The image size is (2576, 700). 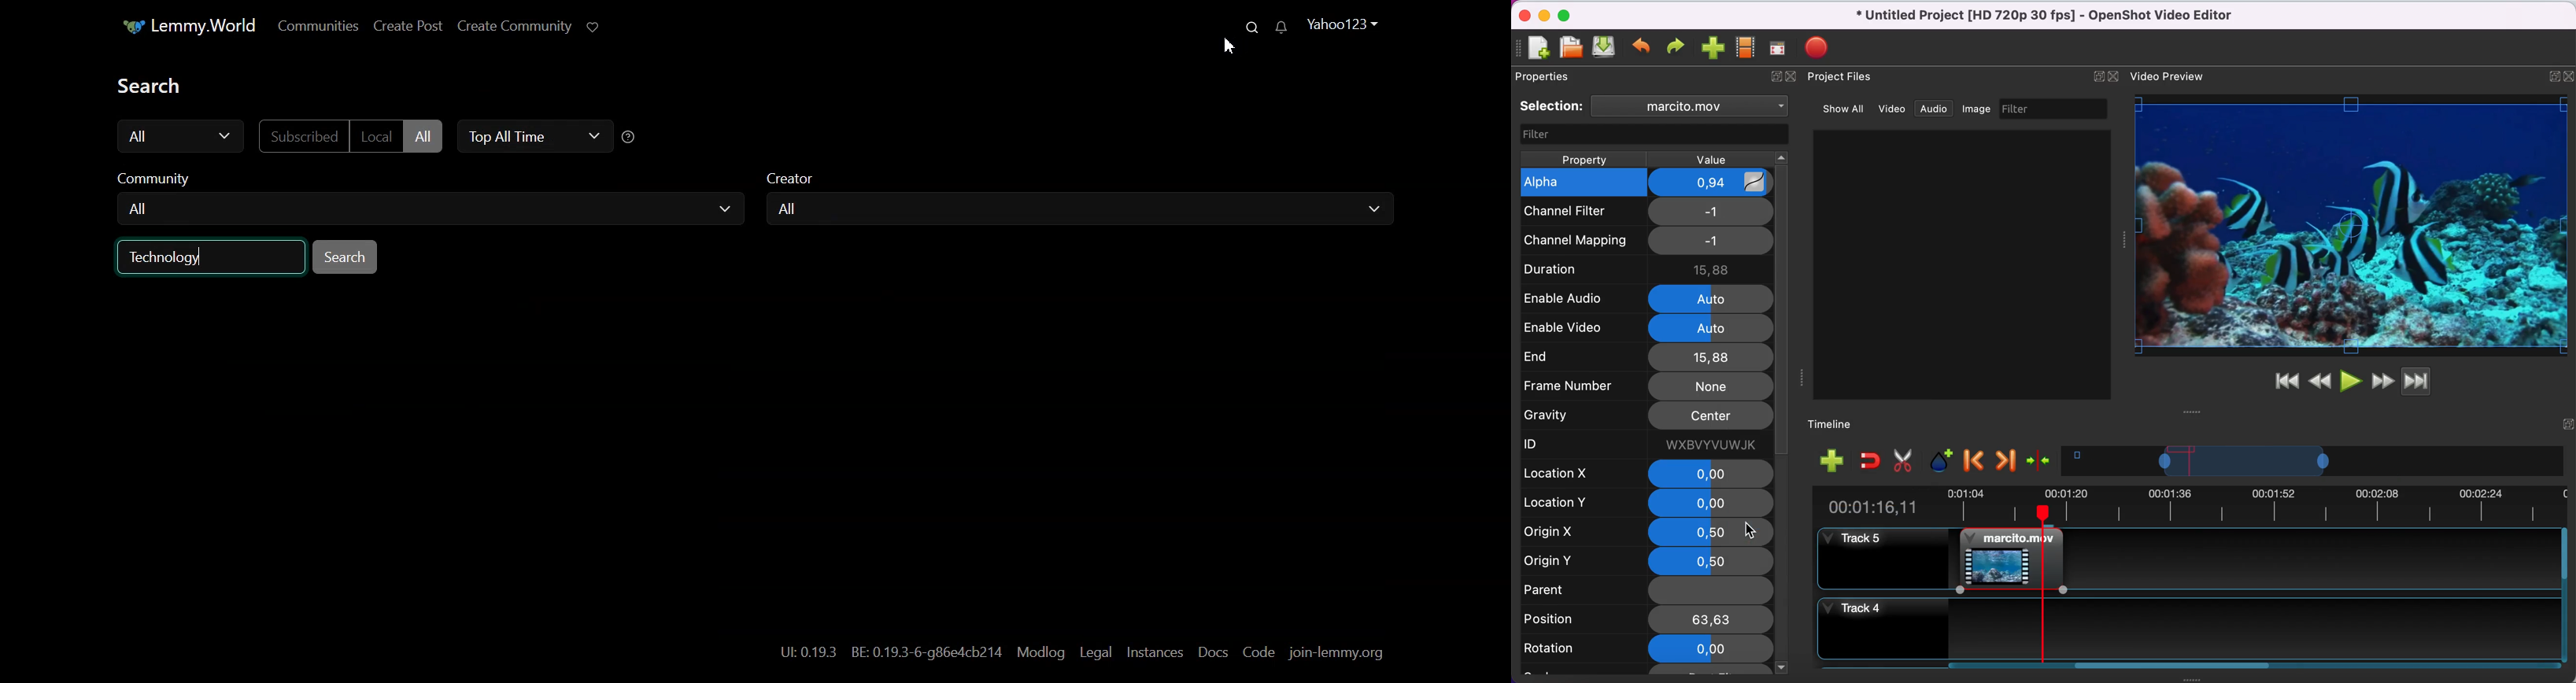 What do you see at coordinates (1556, 77) in the screenshot?
I see `project files` at bounding box center [1556, 77].